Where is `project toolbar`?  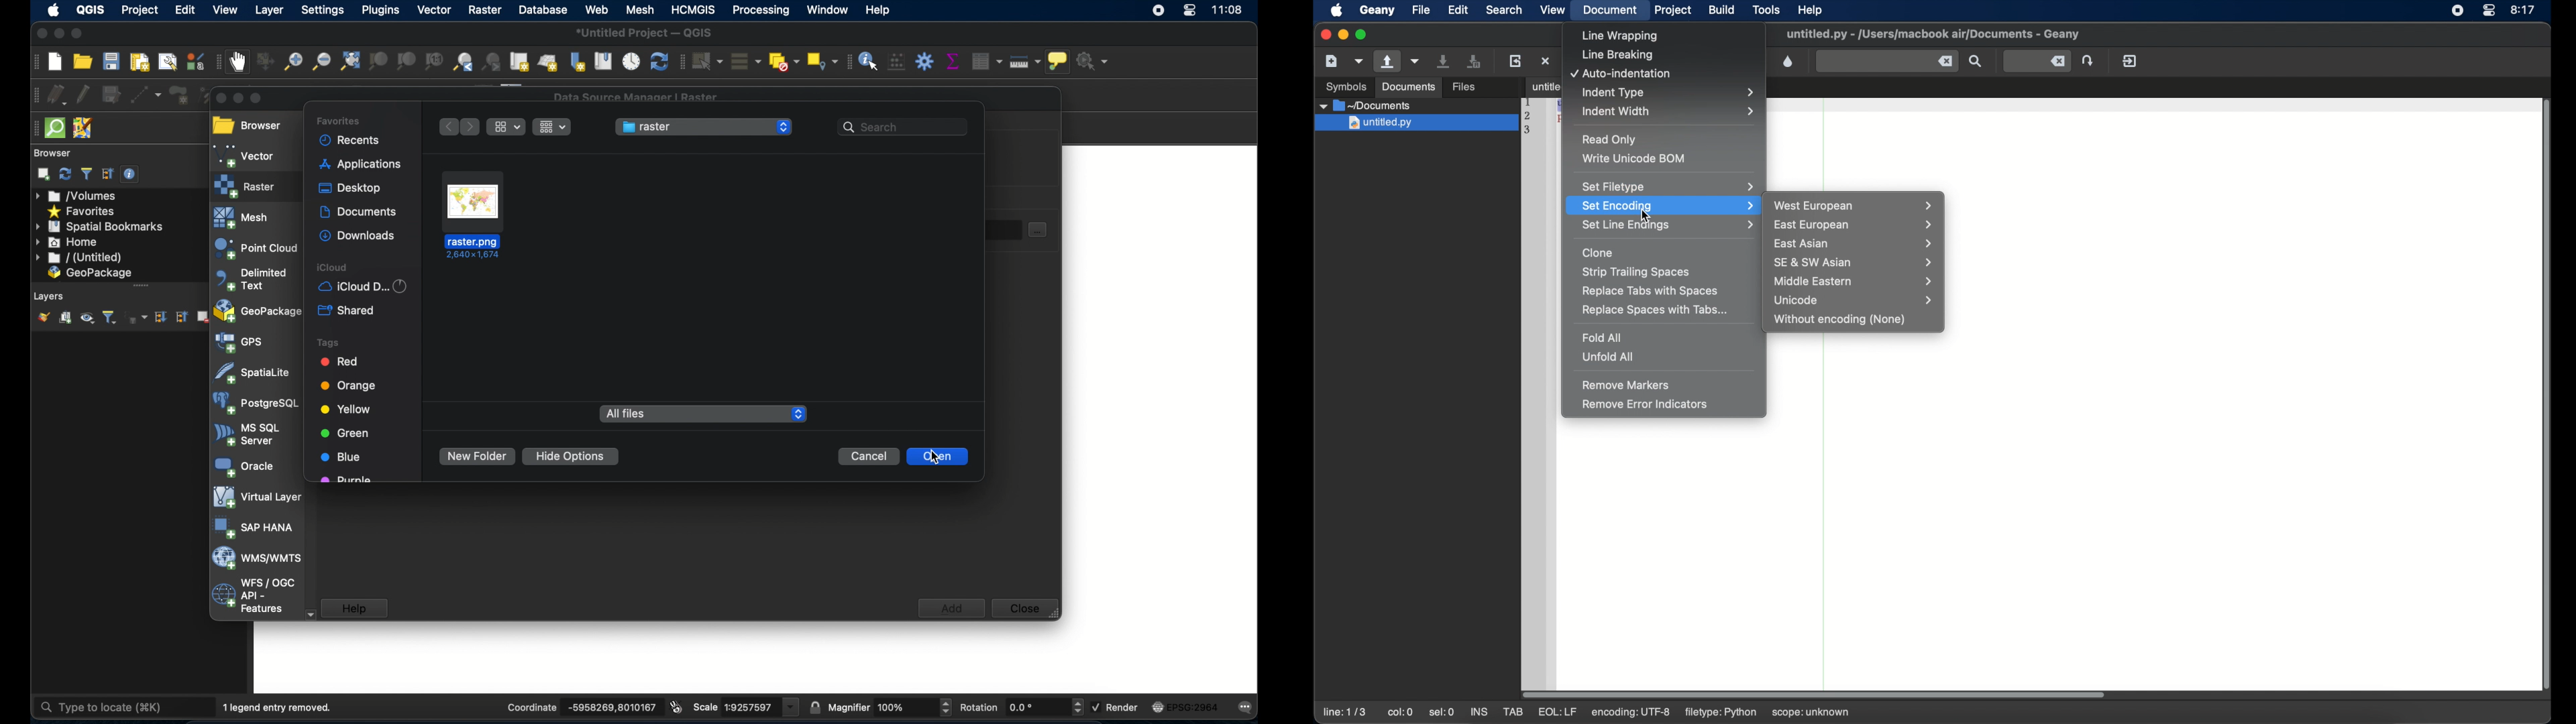 project toolbar is located at coordinates (33, 62).